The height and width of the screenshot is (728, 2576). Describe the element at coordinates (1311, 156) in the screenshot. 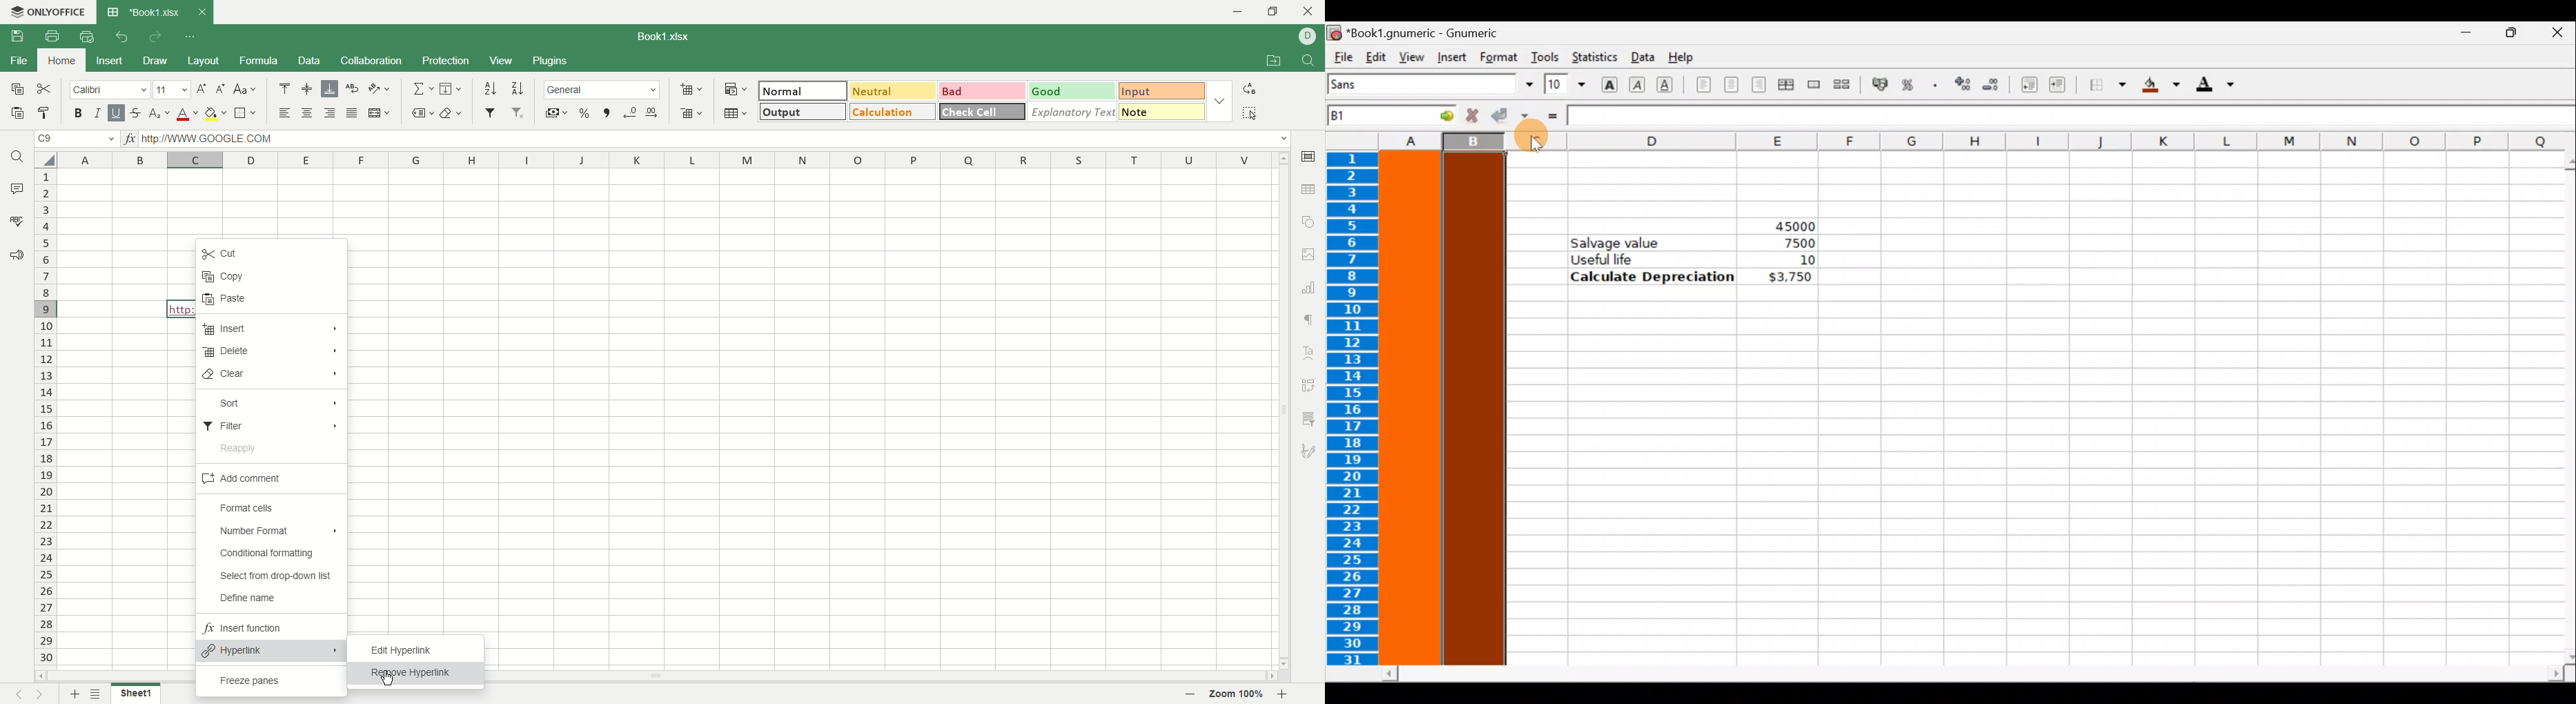

I see `cell option` at that location.